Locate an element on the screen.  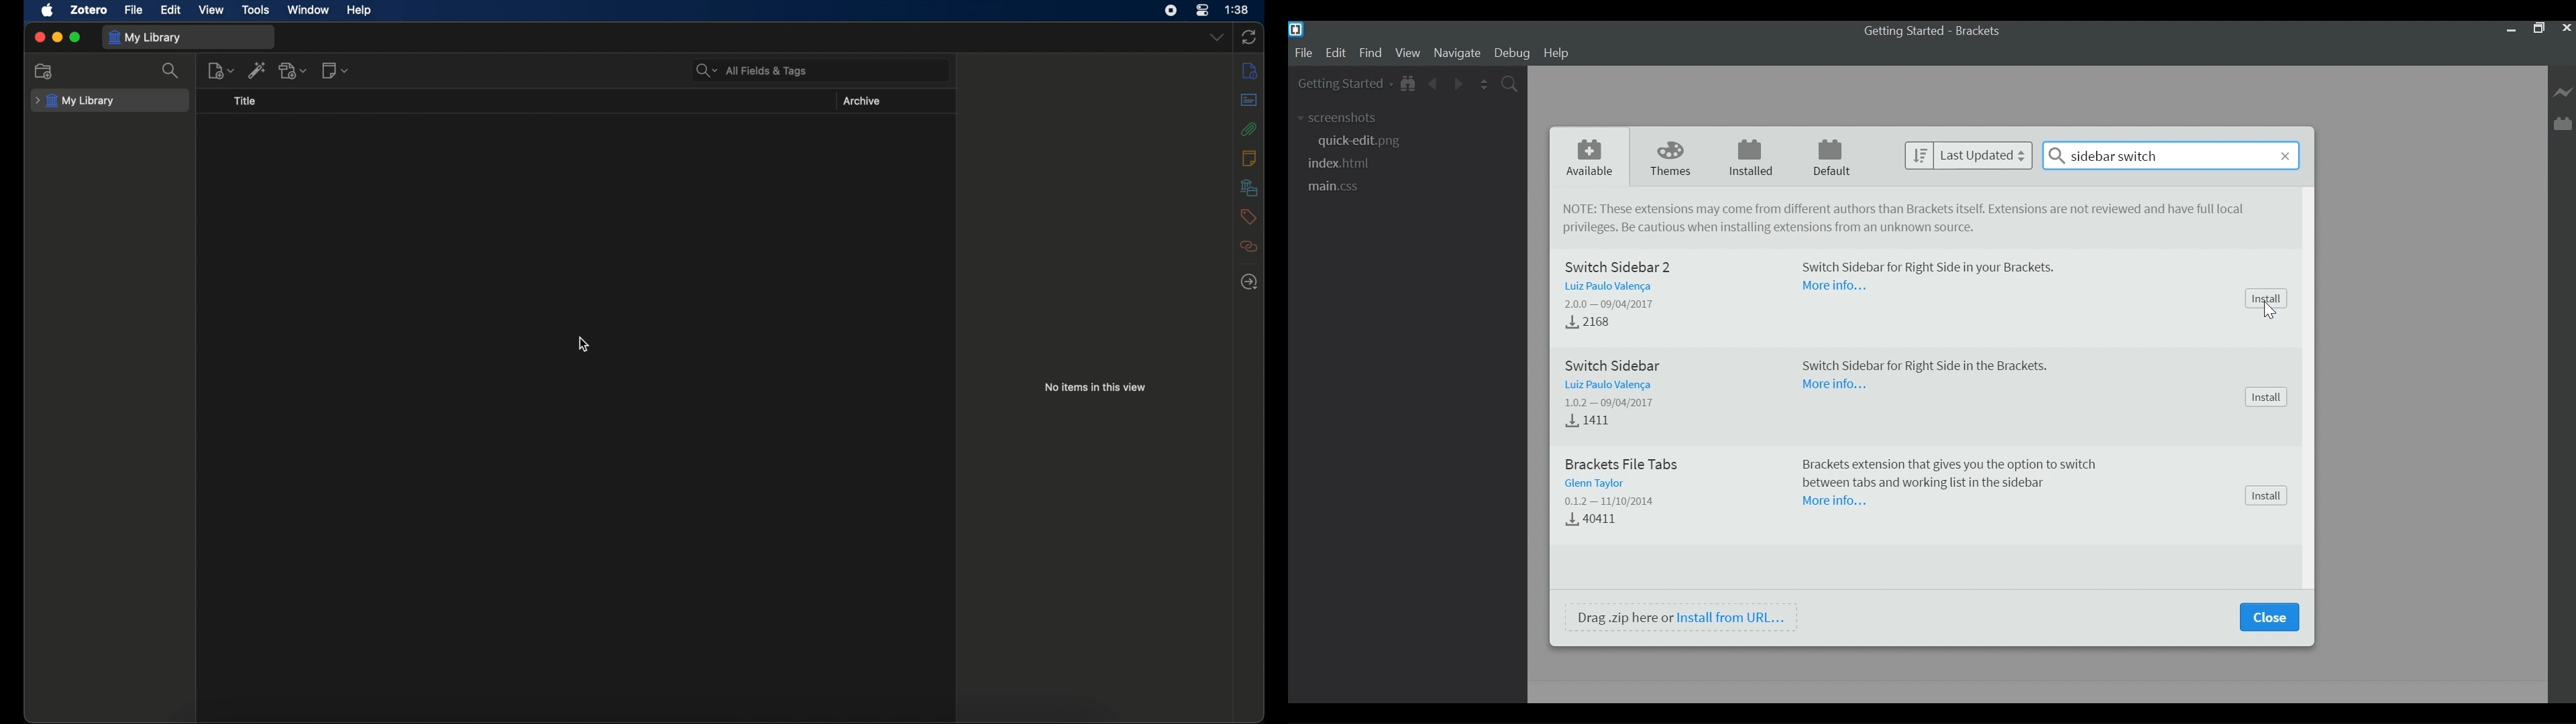
png file is located at coordinates (1362, 141).